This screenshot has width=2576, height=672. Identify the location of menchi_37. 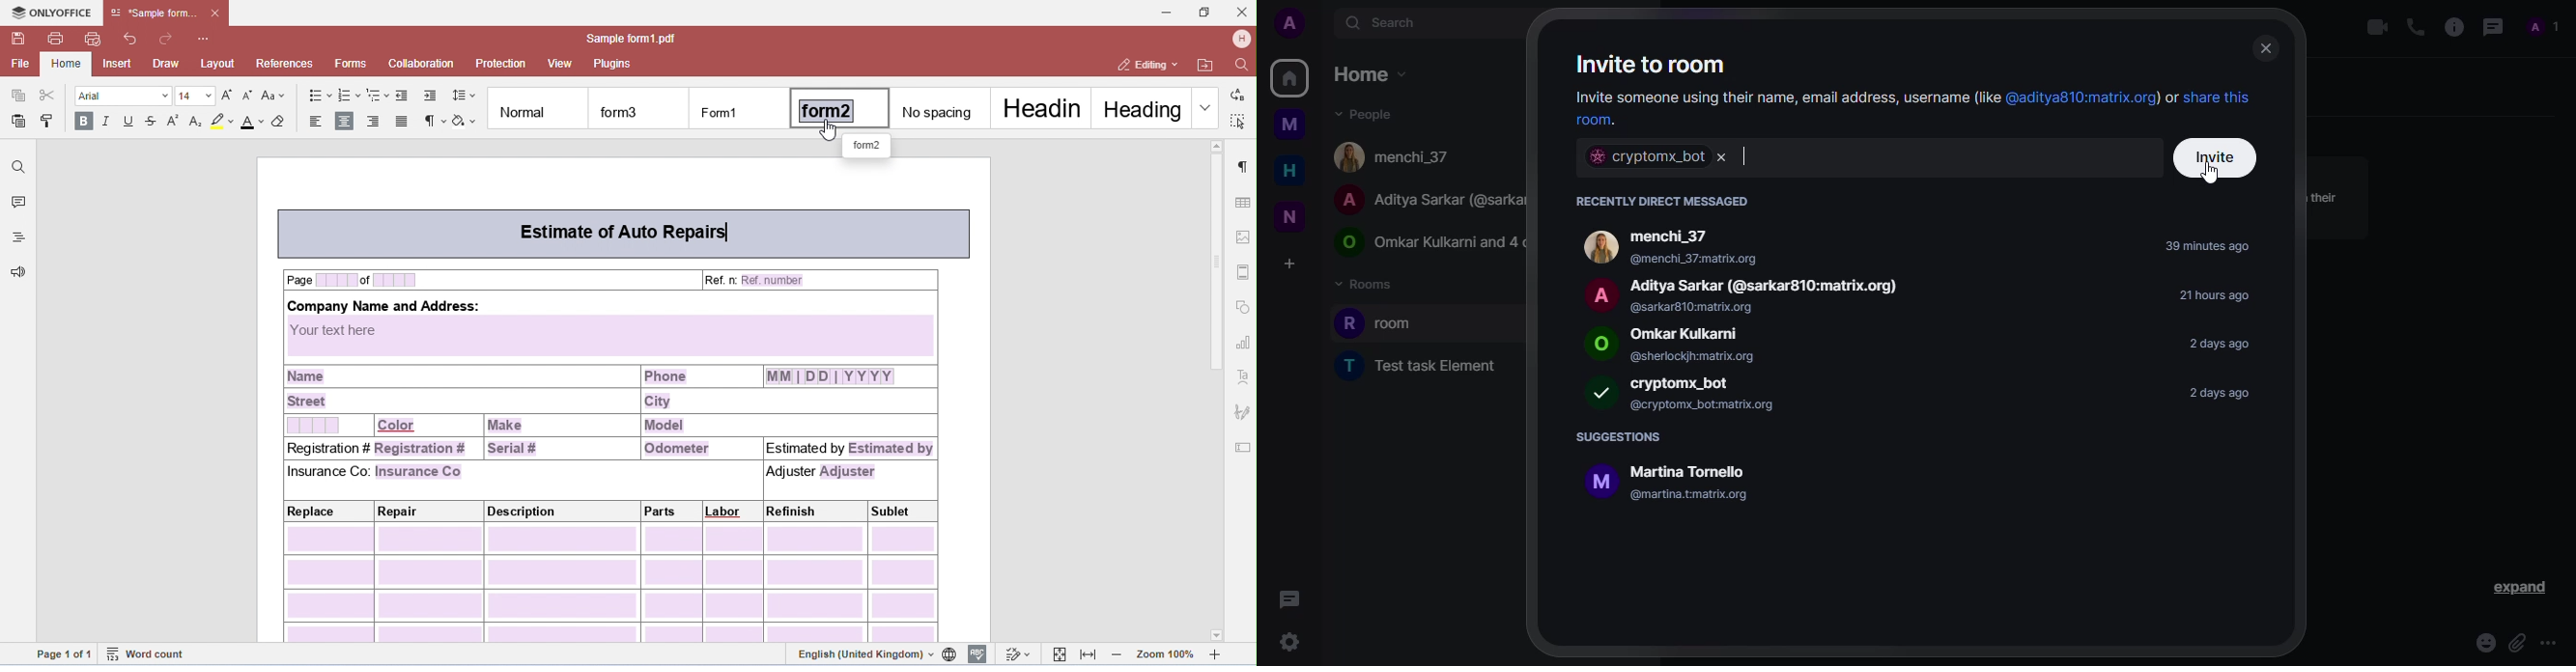
(1393, 157).